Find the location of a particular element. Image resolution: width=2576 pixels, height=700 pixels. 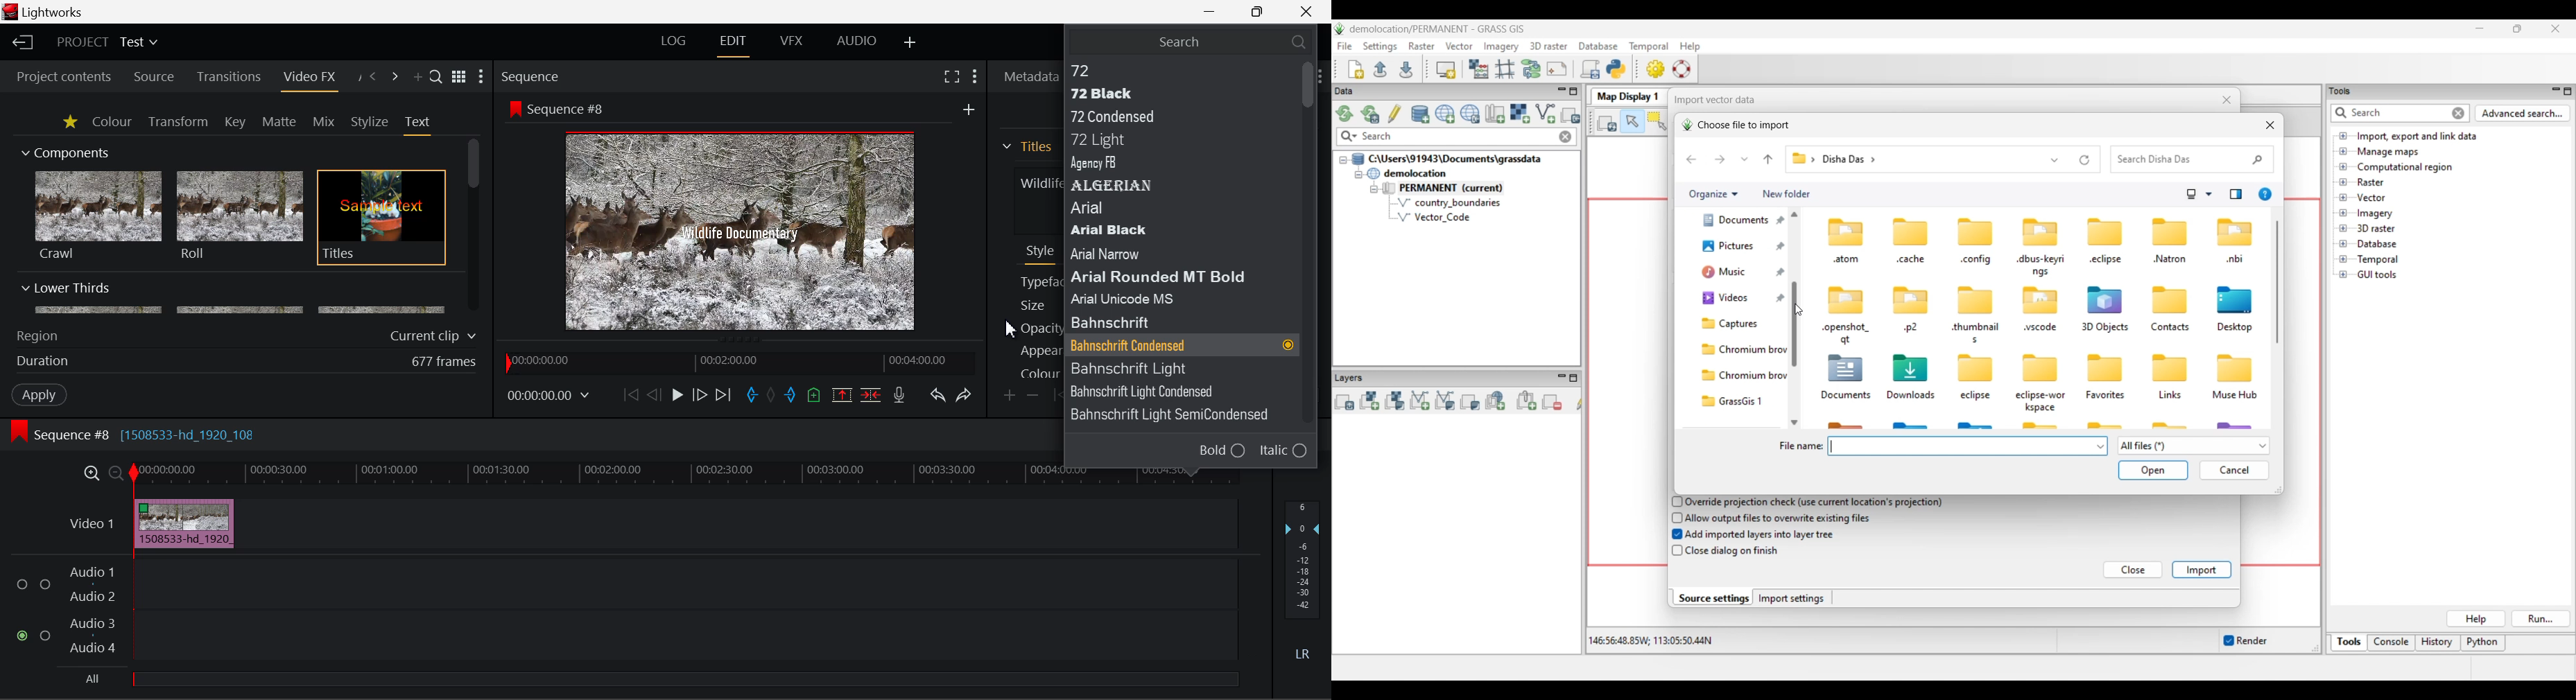

Metadata is located at coordinates (1028, 78).